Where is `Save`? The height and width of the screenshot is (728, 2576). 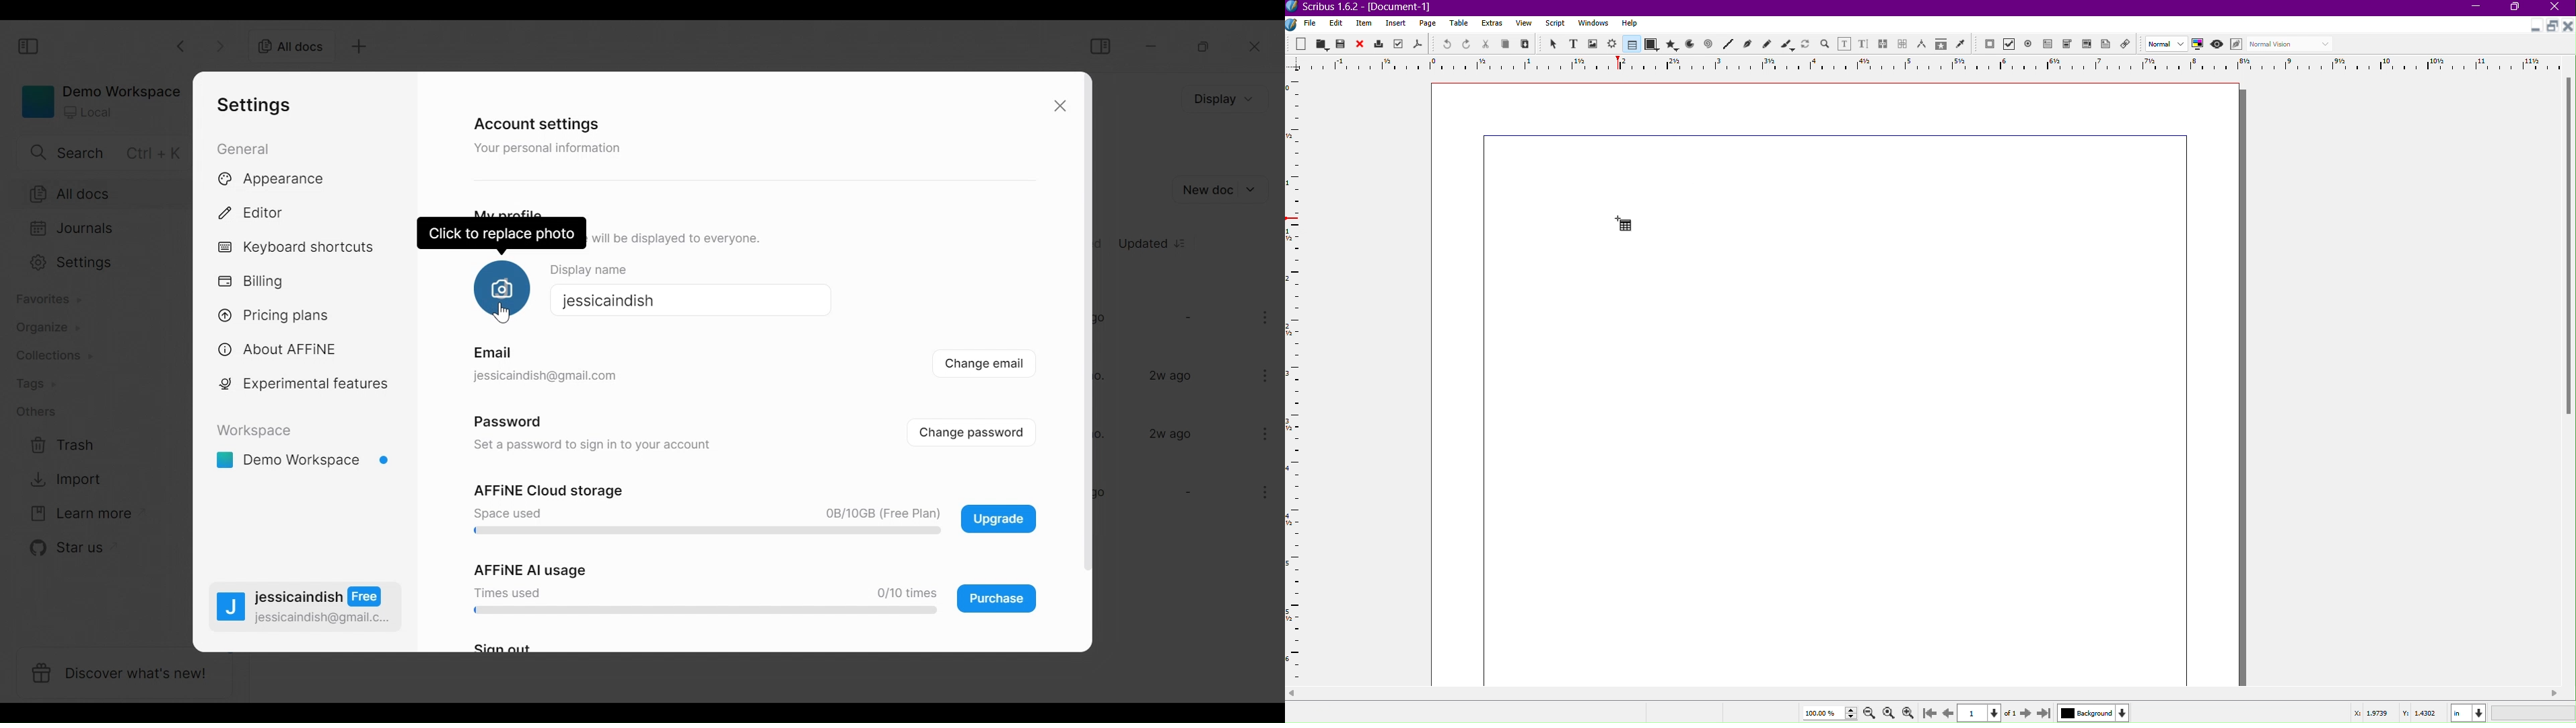 Save is located at coordinates (1342, 43).